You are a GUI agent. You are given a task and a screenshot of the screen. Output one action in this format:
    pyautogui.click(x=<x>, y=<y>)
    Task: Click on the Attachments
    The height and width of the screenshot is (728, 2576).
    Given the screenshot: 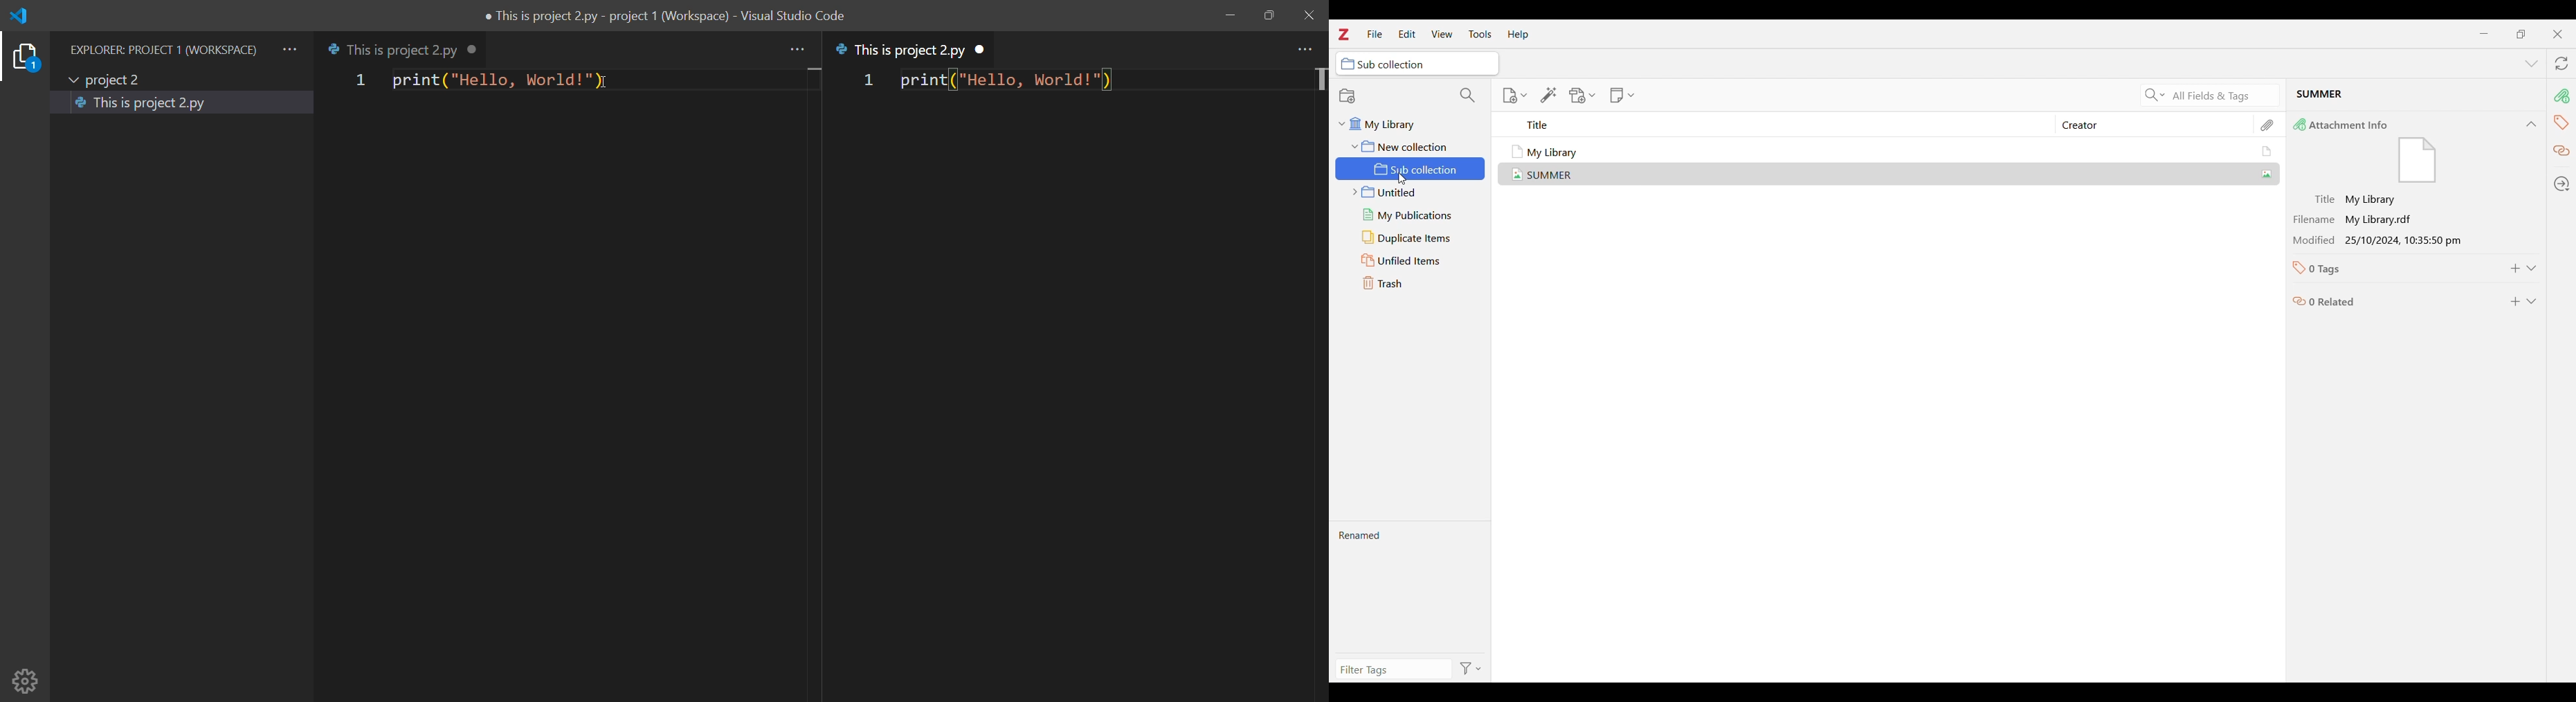 What is the action you would take?
    pyautogui.click(x=2268, y=125)
    